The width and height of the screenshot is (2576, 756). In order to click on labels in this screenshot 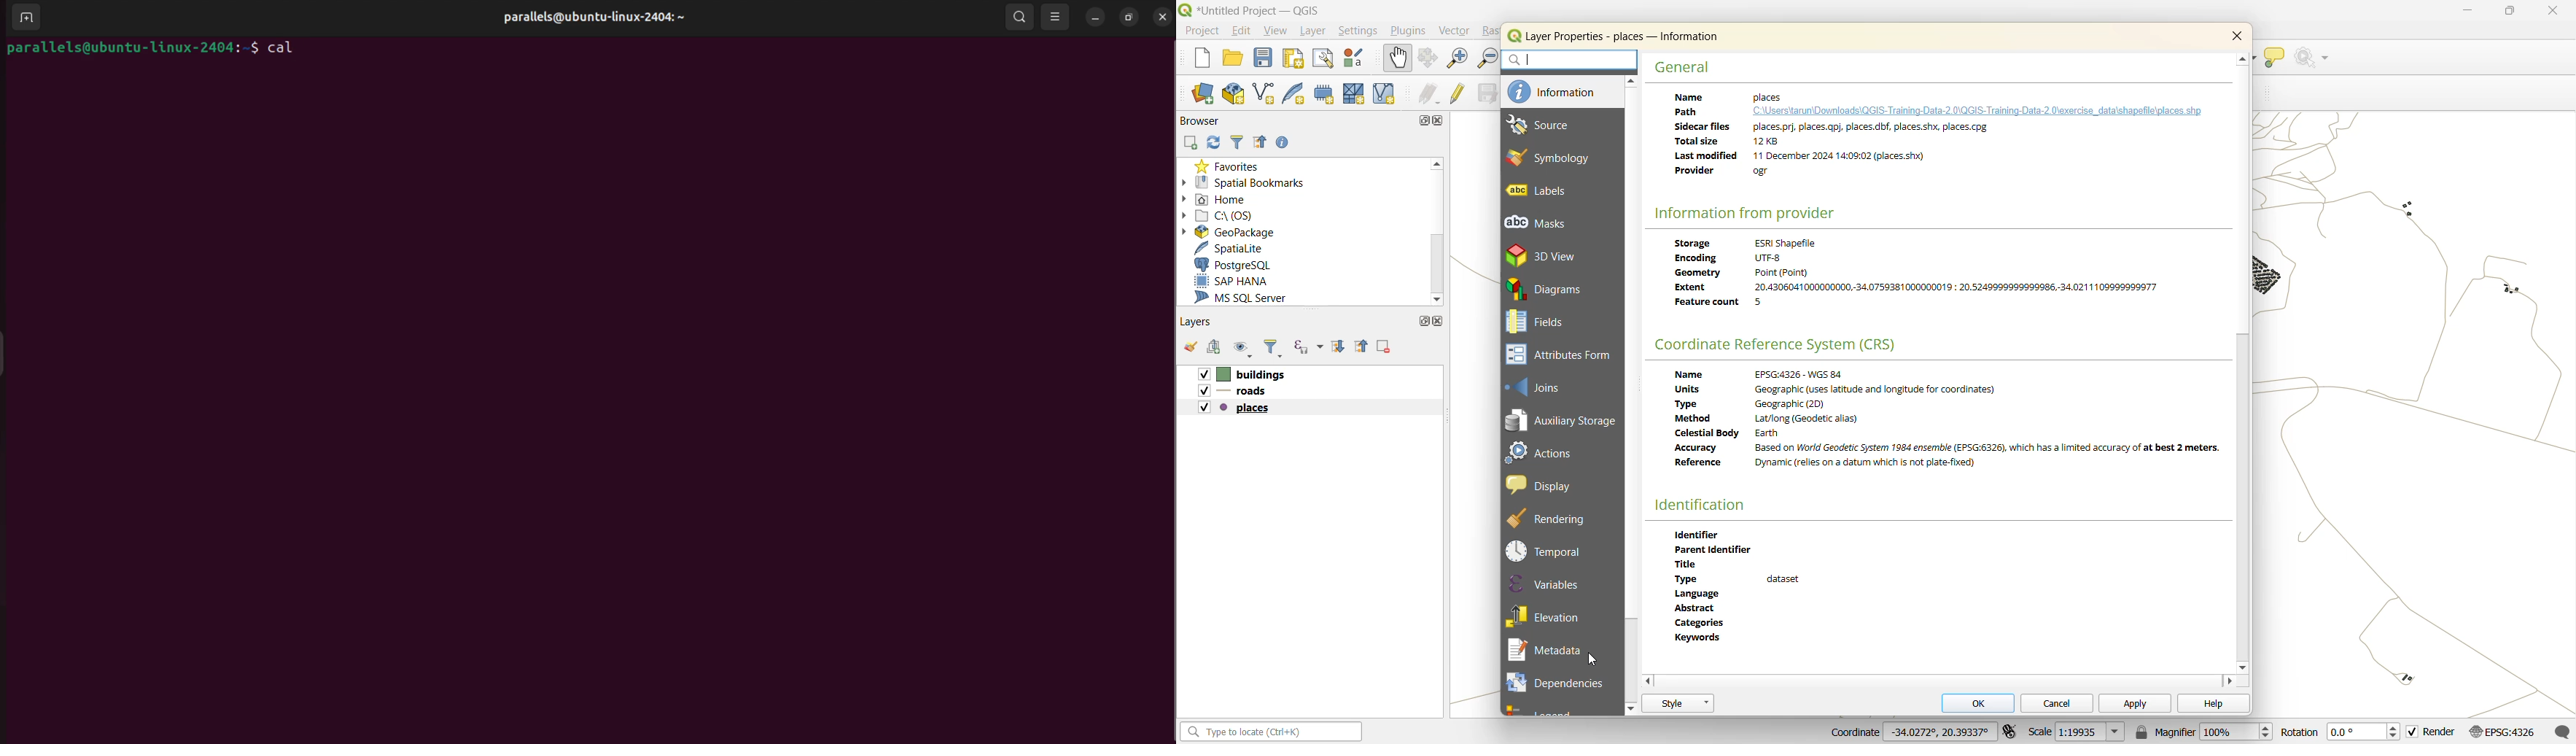, I will do `click(1550, 191)`.